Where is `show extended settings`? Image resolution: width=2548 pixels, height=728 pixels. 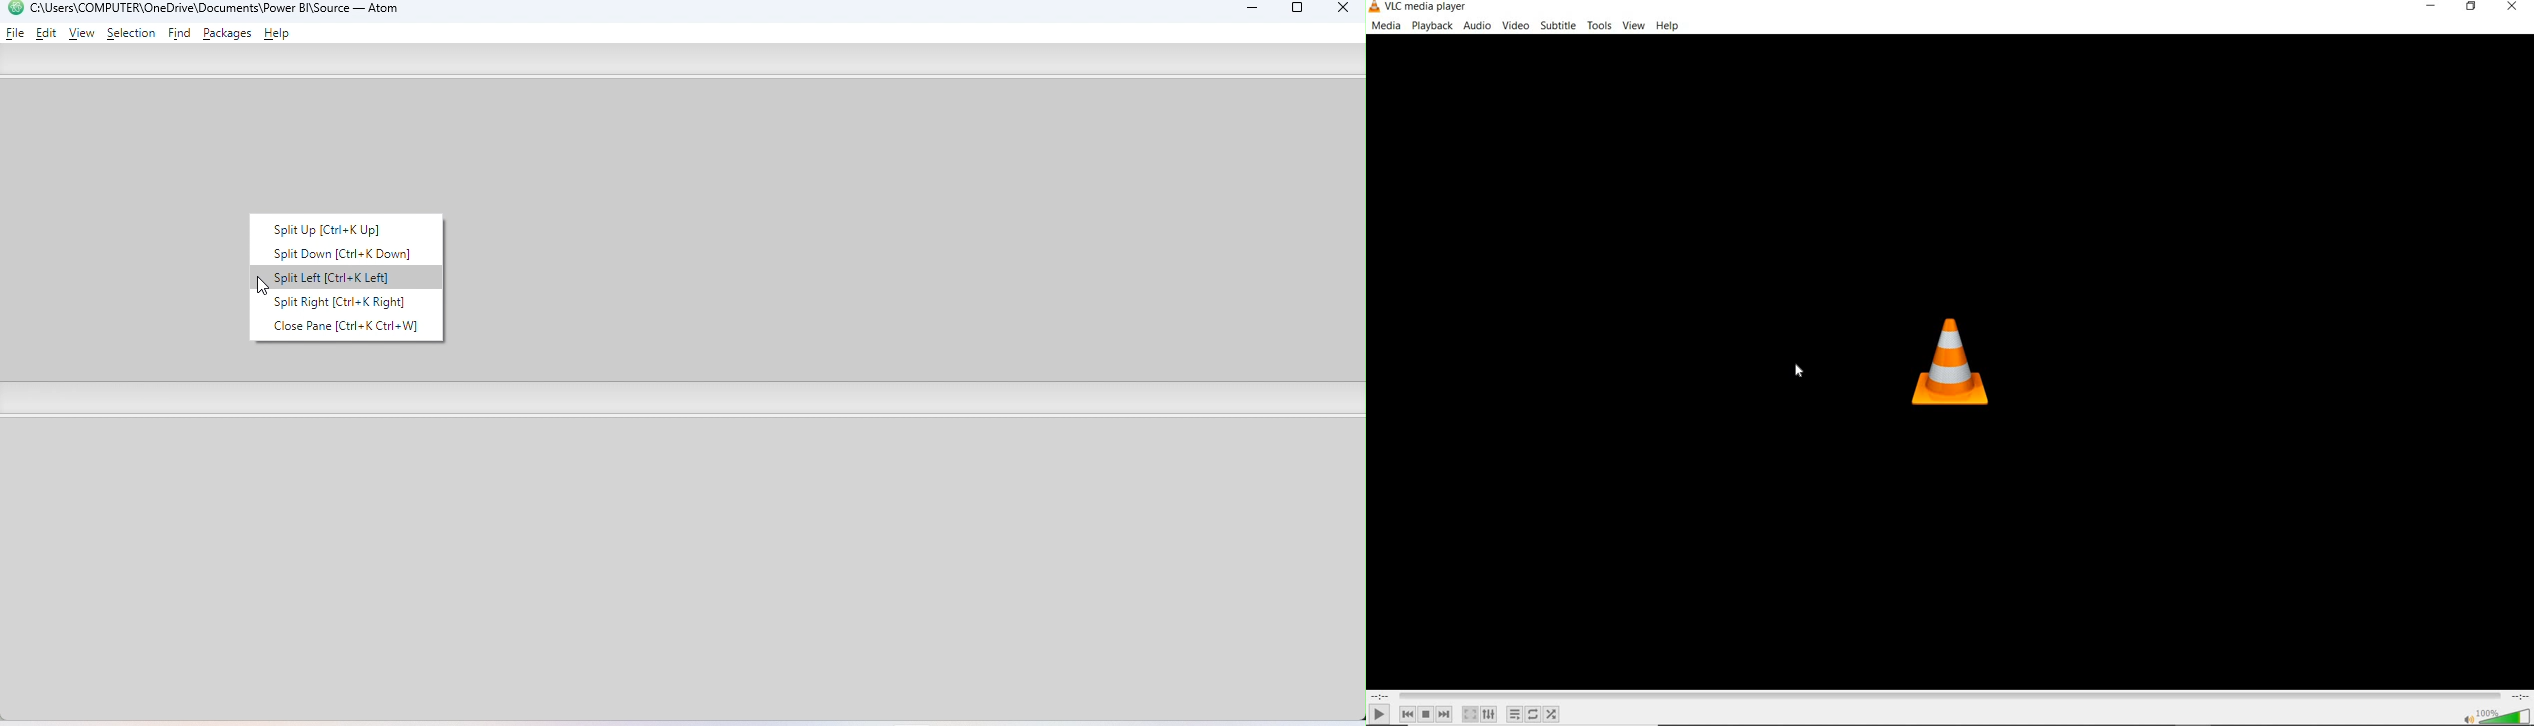
show extended settings is located at coordinates (1488, 714).